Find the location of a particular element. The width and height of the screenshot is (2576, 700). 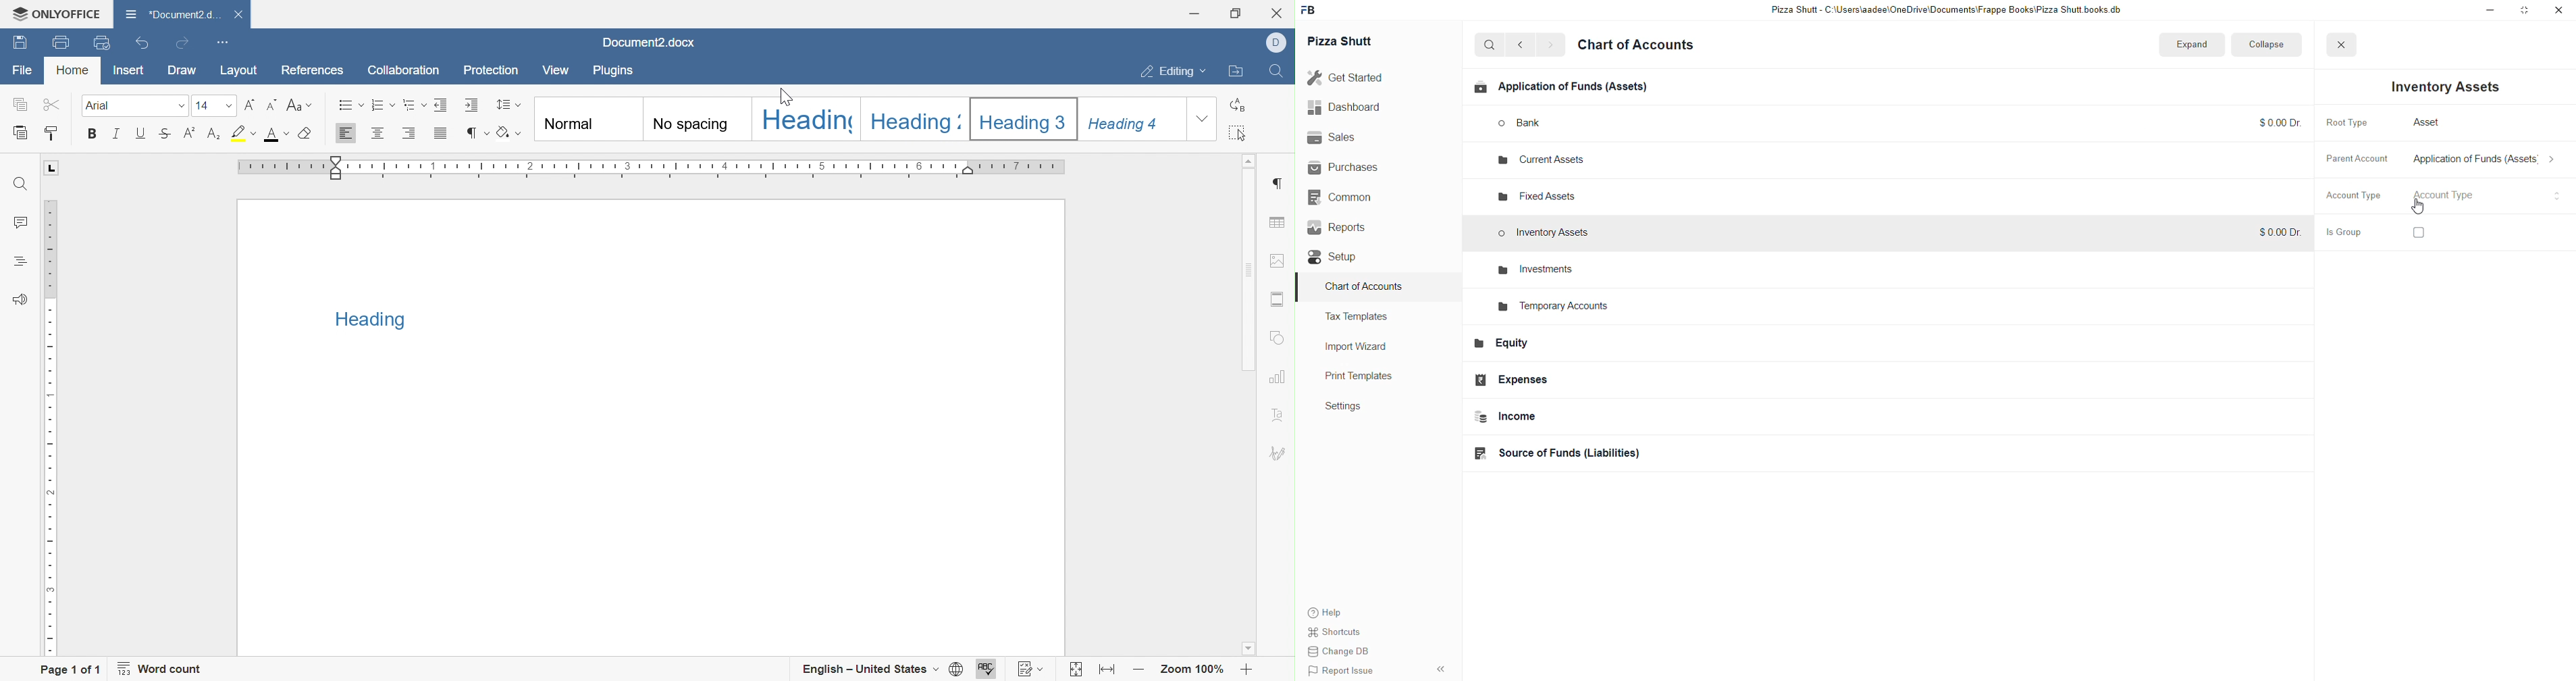

go back  is located at coordinates (1523, 45).